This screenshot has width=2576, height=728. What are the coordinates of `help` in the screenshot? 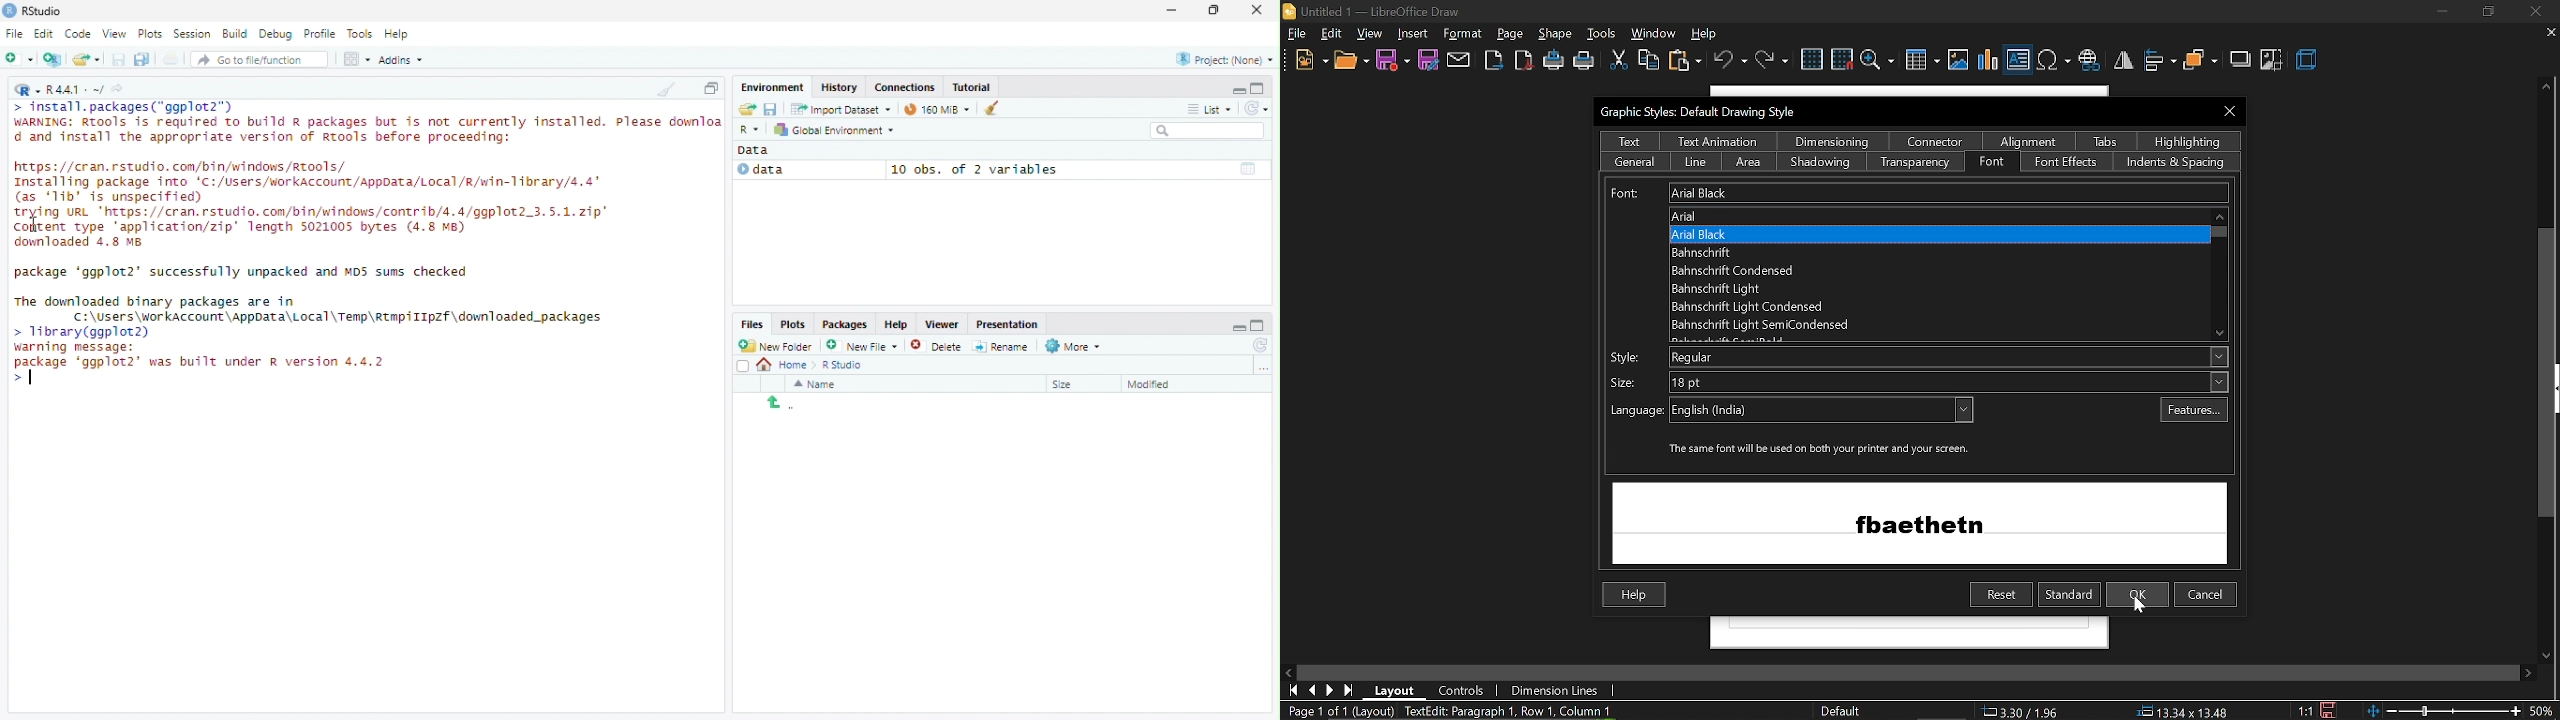 It's located at (894, 323).